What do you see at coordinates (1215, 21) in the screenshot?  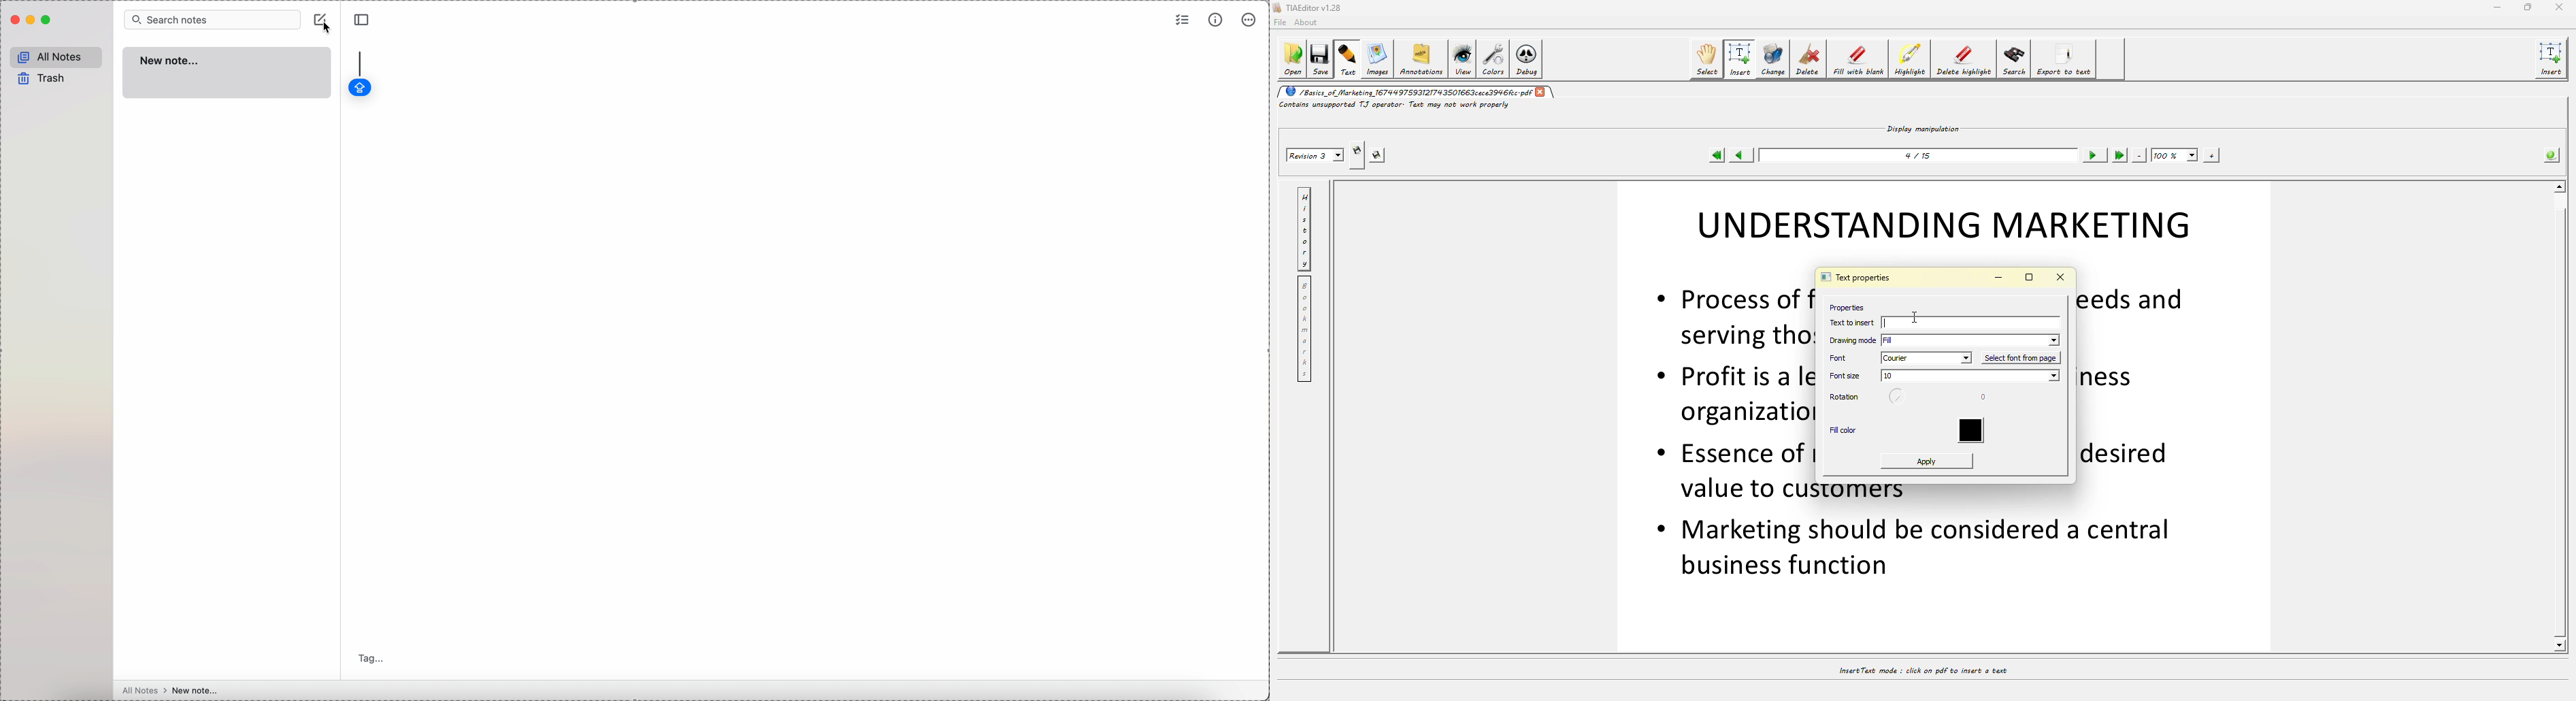 I see `metrics` at bounding box center [1215, 21].